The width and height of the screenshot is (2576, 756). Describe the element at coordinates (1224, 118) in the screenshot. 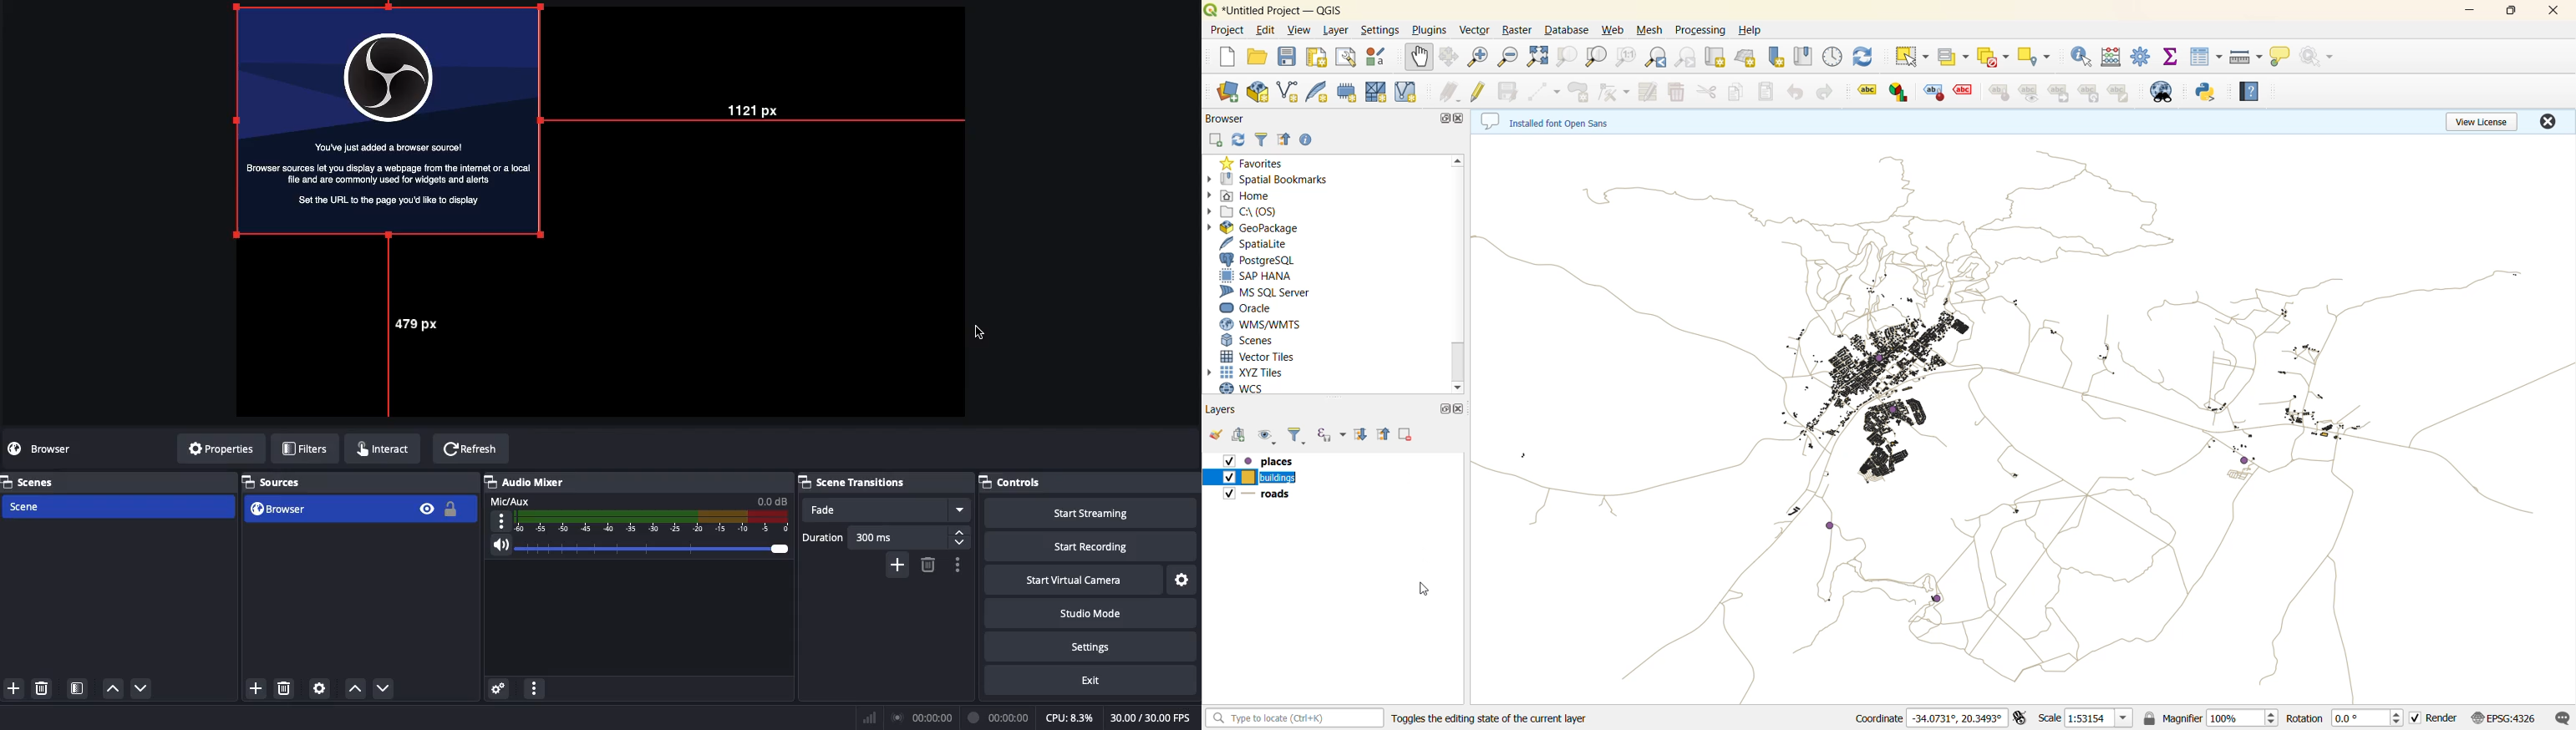

I see `browser` at that location.